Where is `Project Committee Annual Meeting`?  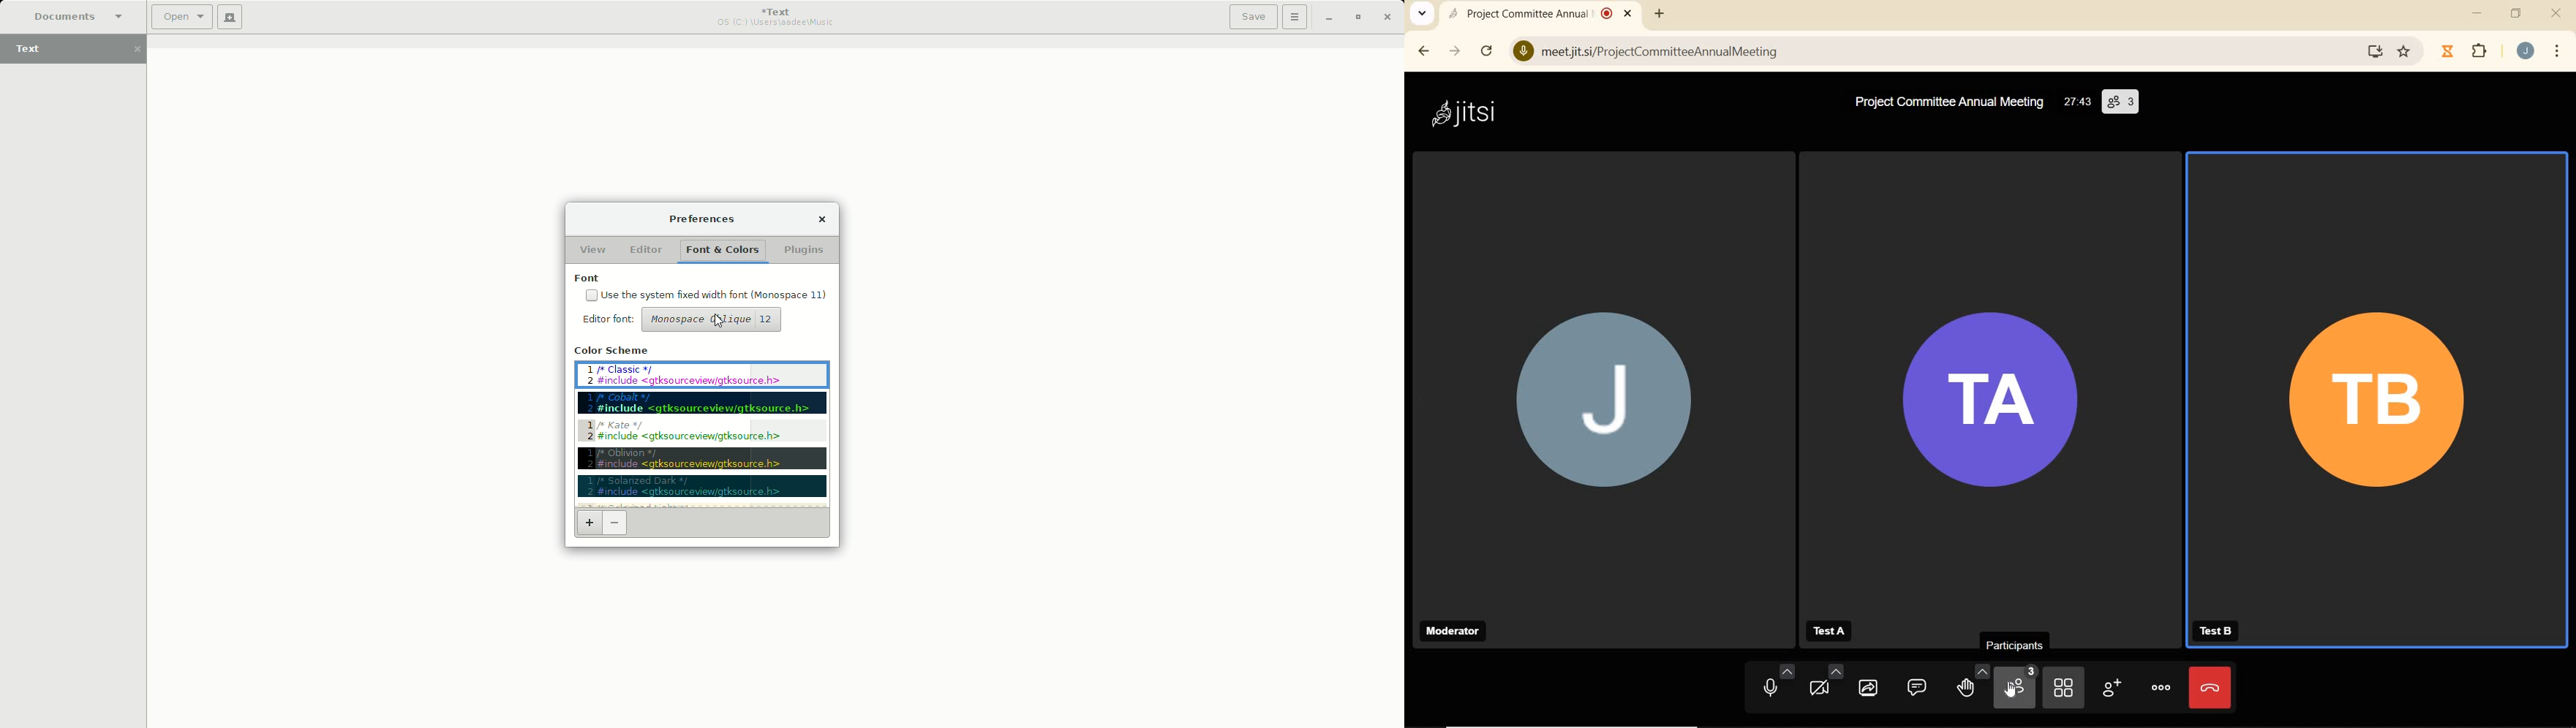 Project Committee Annual Meeting is located at coordinates (1942, 101).